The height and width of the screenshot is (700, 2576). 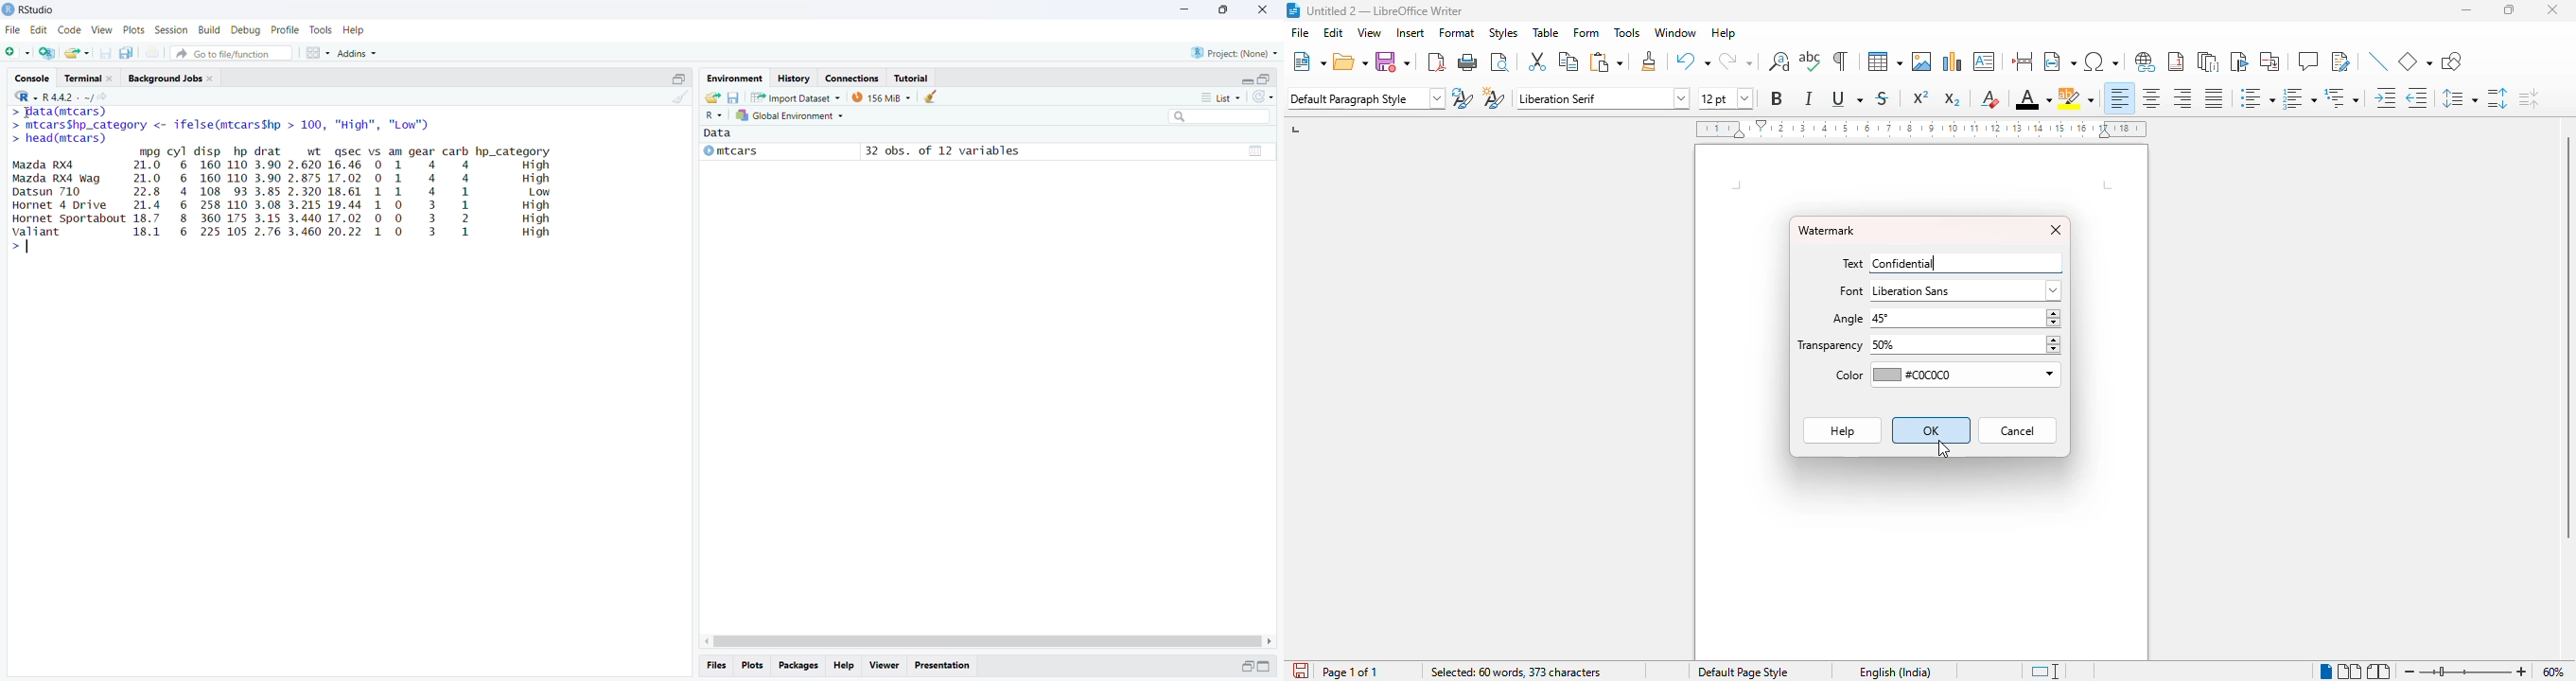 I want to click on align left, so click(x=2120, y=97).